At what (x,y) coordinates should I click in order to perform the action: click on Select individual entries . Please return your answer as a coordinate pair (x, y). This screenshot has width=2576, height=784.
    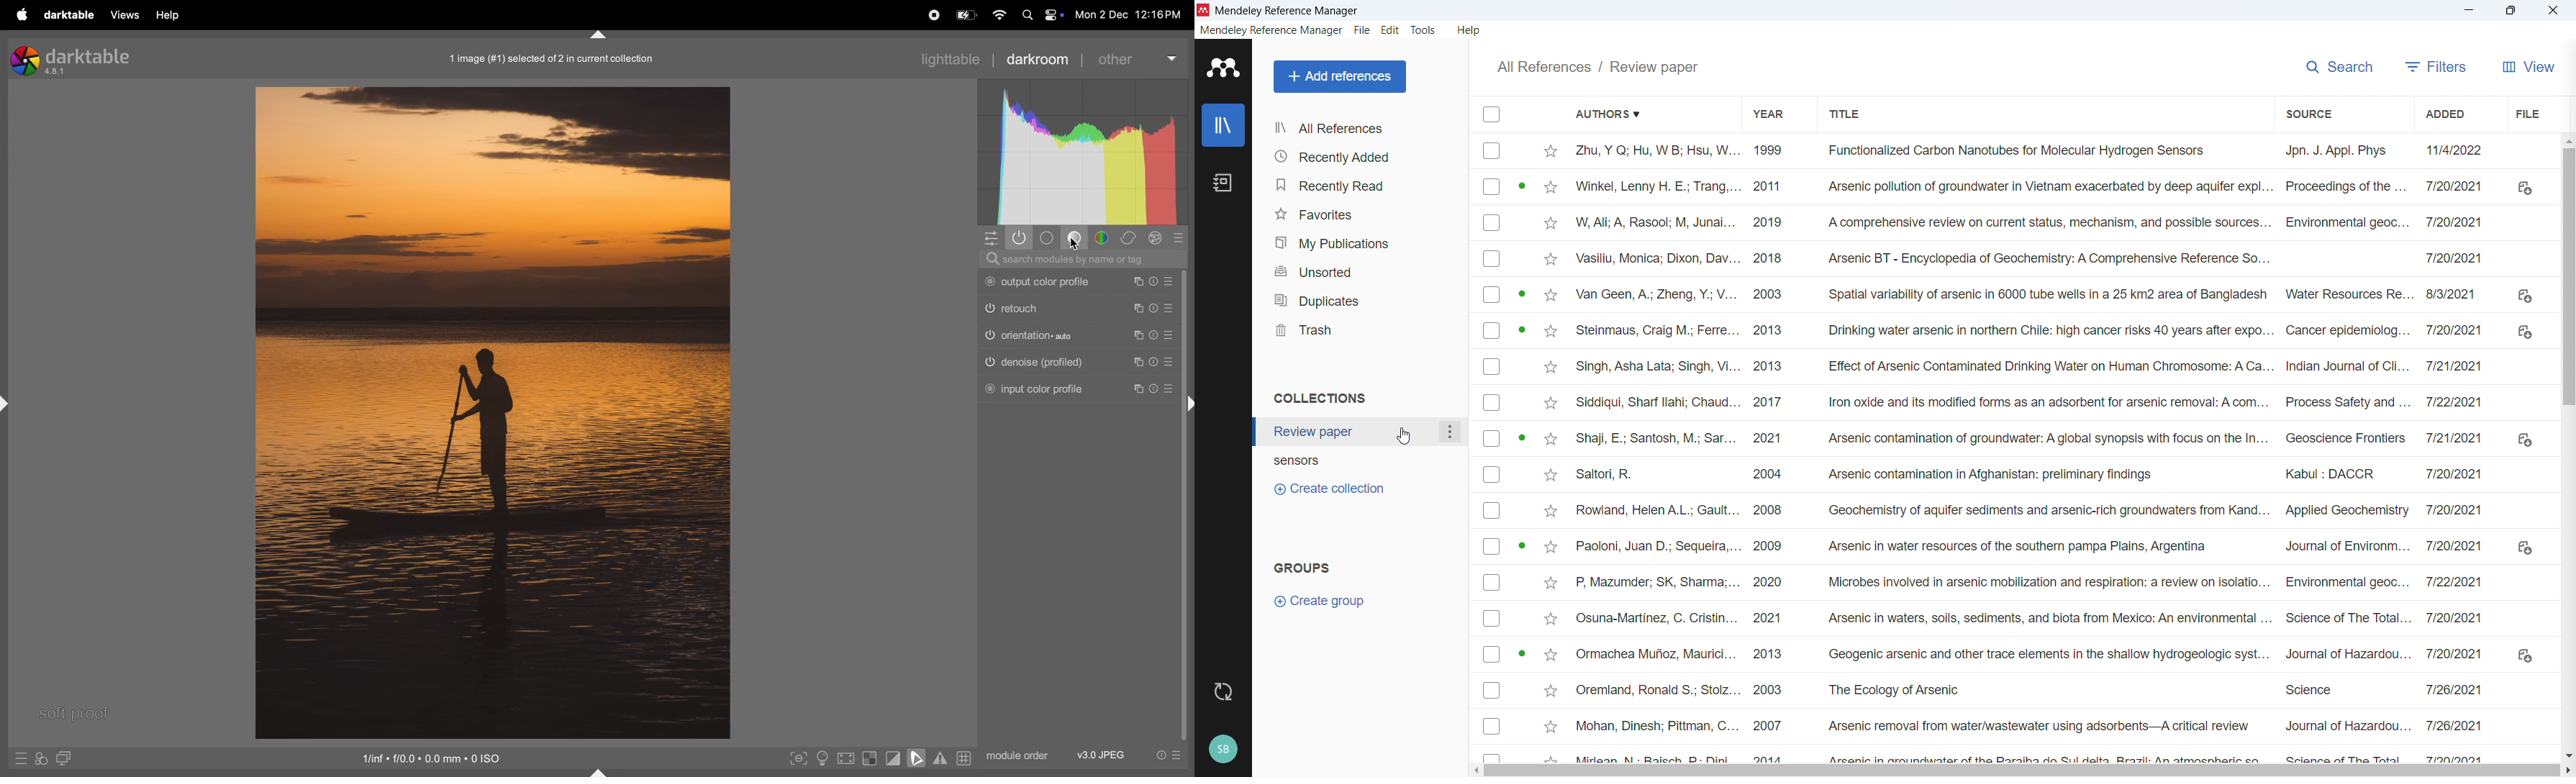
    Looking at the image, I should click on (1494, 448).